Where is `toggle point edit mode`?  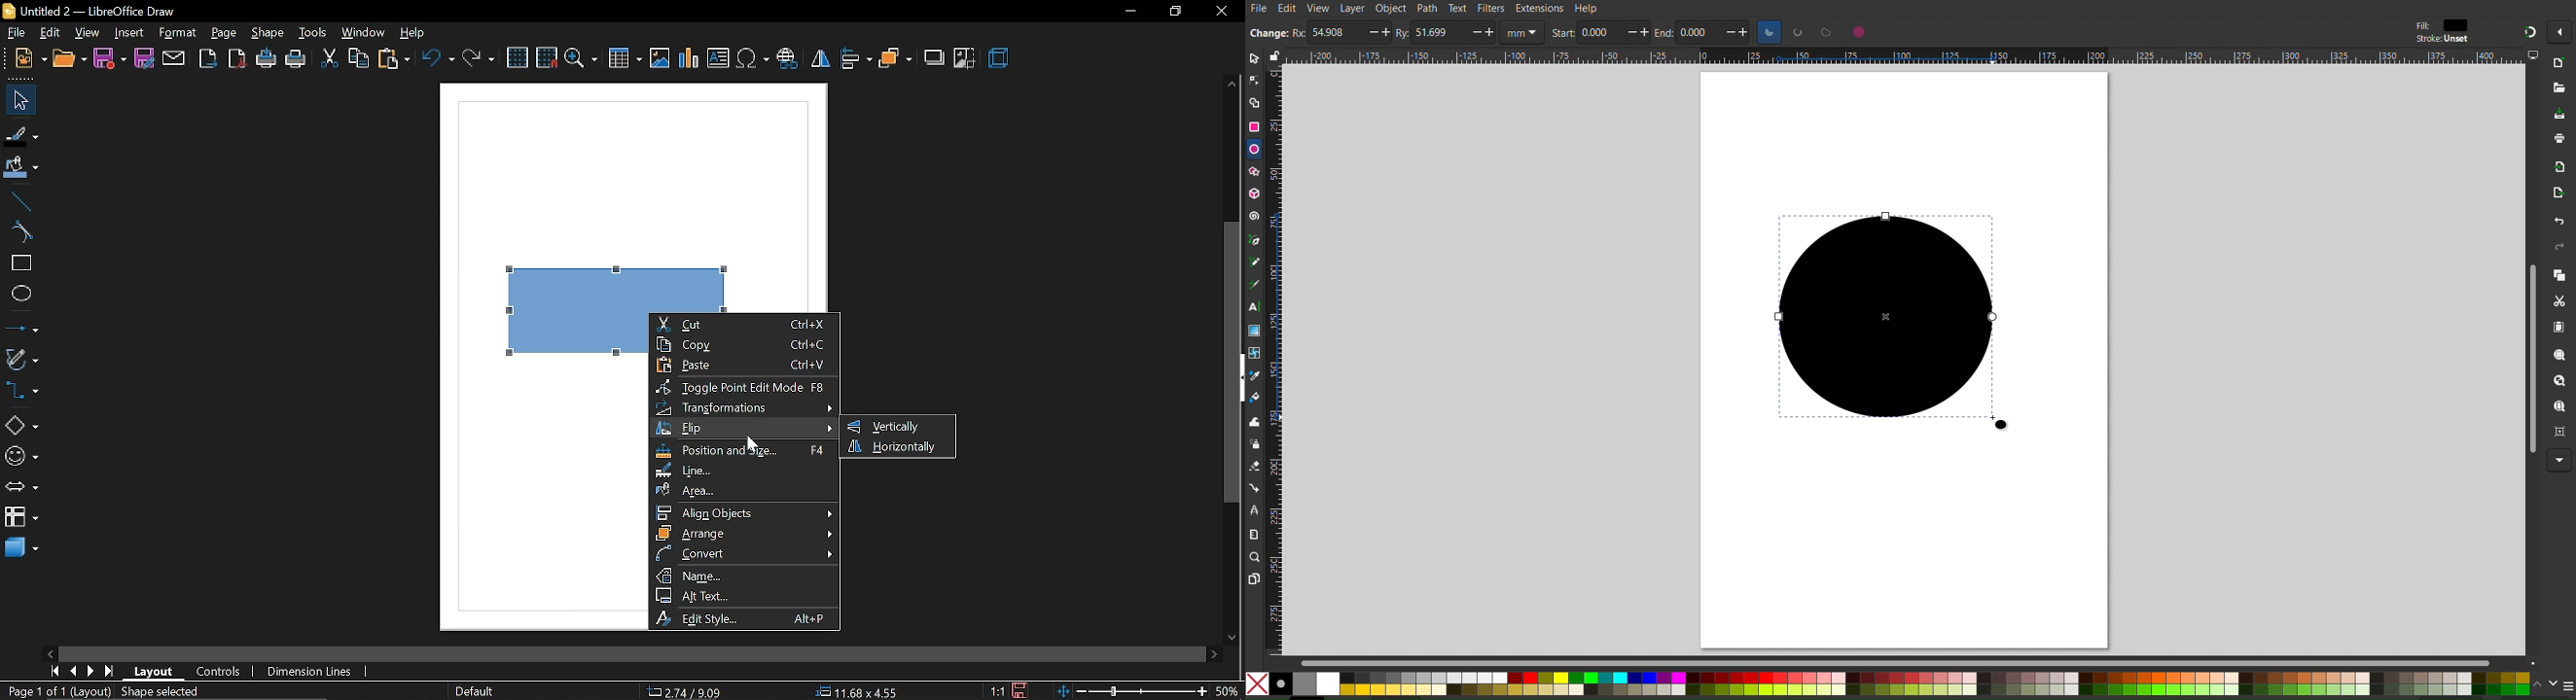
toggle point edit mode is located at coordinates (745, 387).